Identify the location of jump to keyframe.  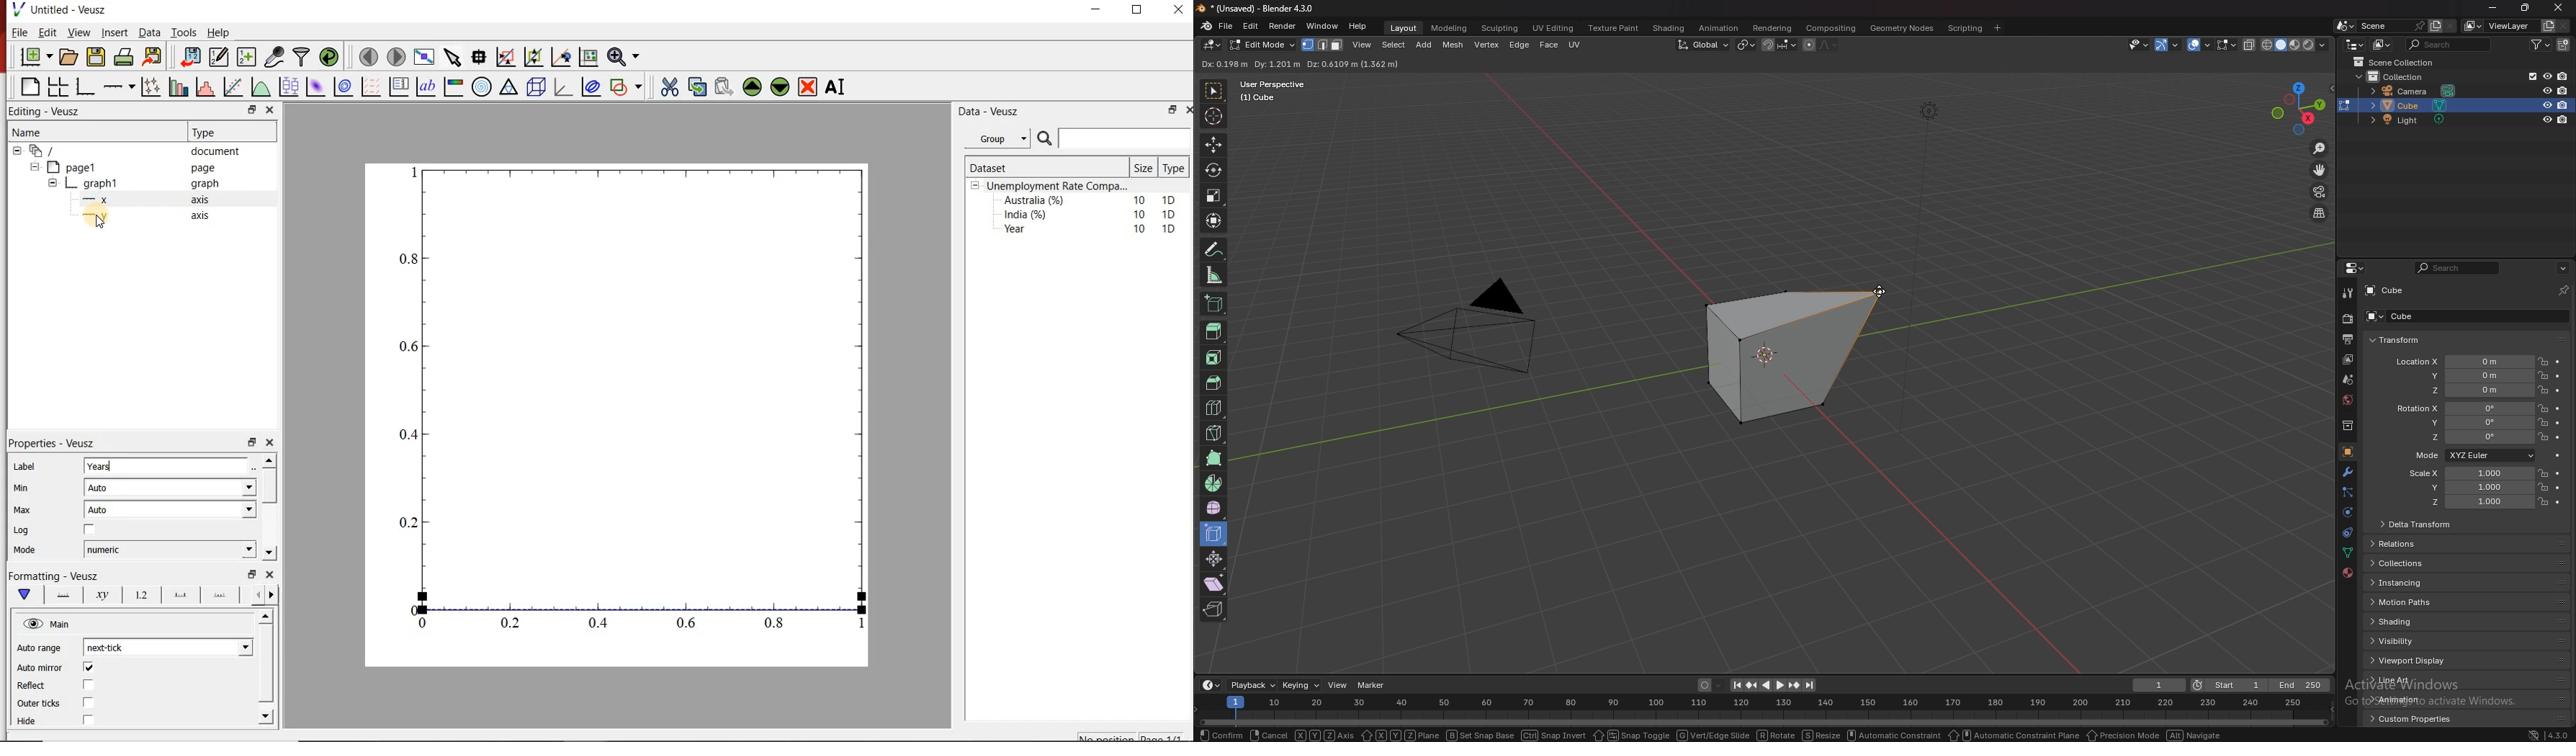
(1794, 686).